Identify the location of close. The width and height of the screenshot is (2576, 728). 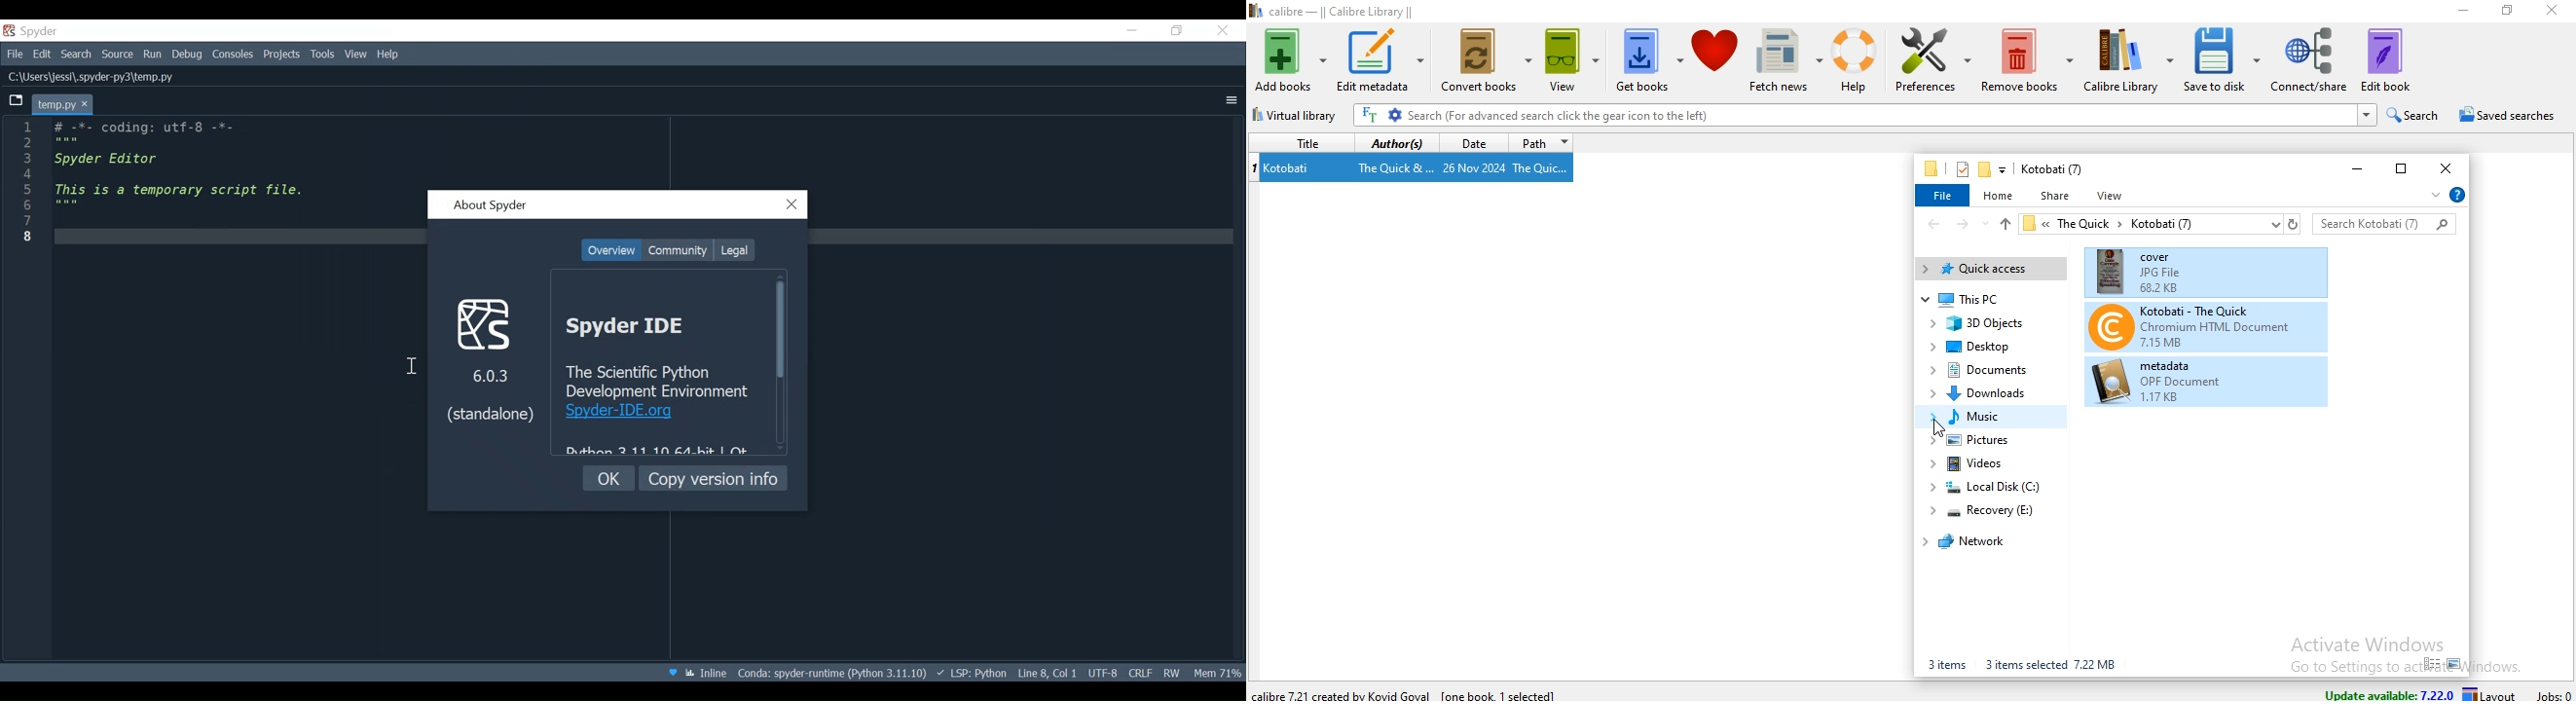
(2448, 166).